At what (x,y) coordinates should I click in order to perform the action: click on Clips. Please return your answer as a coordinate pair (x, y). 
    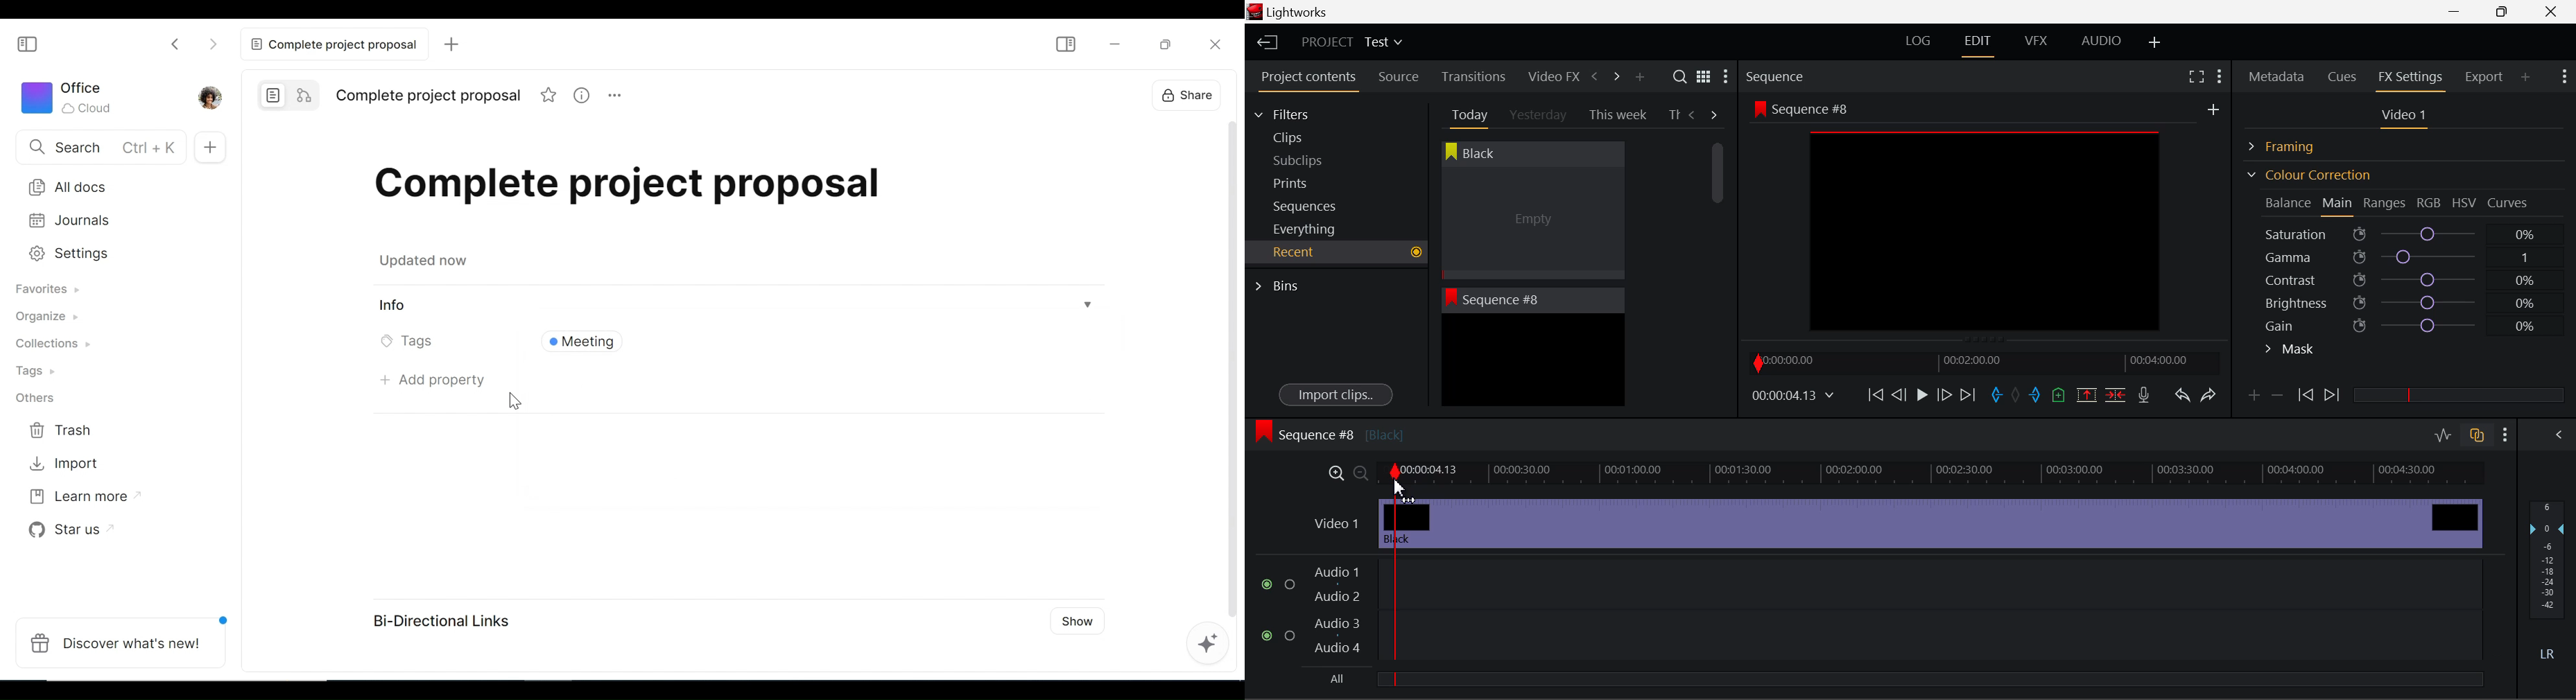
    Looking at the image, I should click on (1313, 137).